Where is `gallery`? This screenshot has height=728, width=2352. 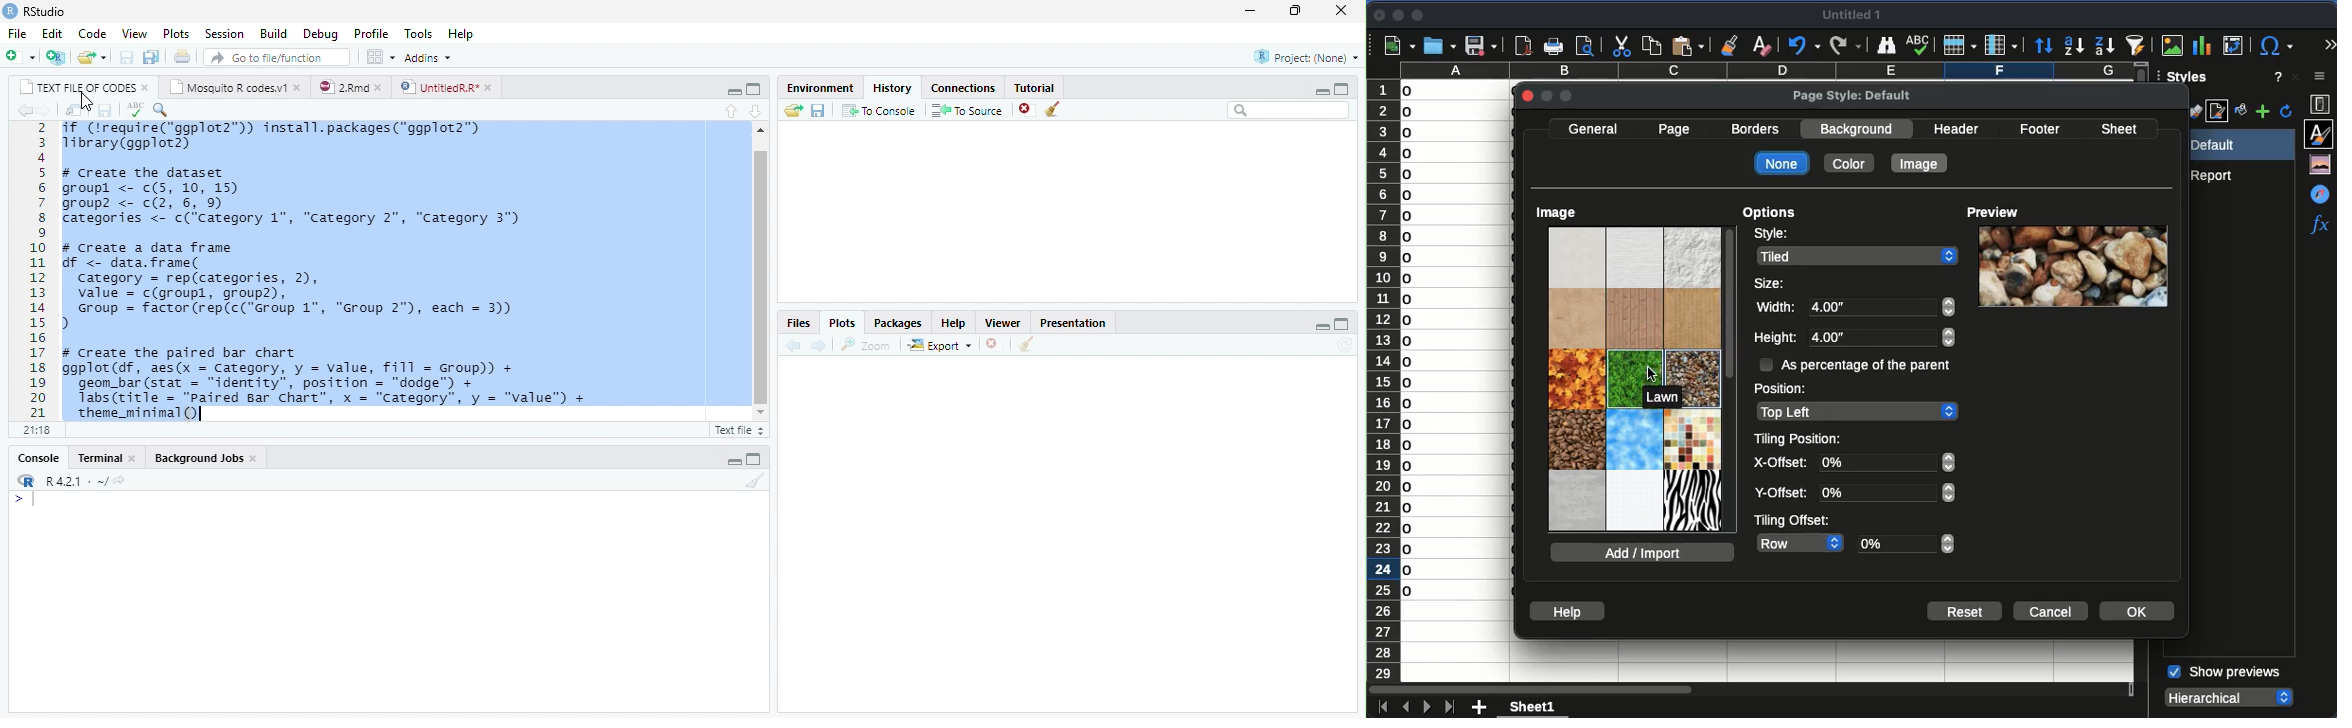
gallery is located at coordinates (2324, 165).